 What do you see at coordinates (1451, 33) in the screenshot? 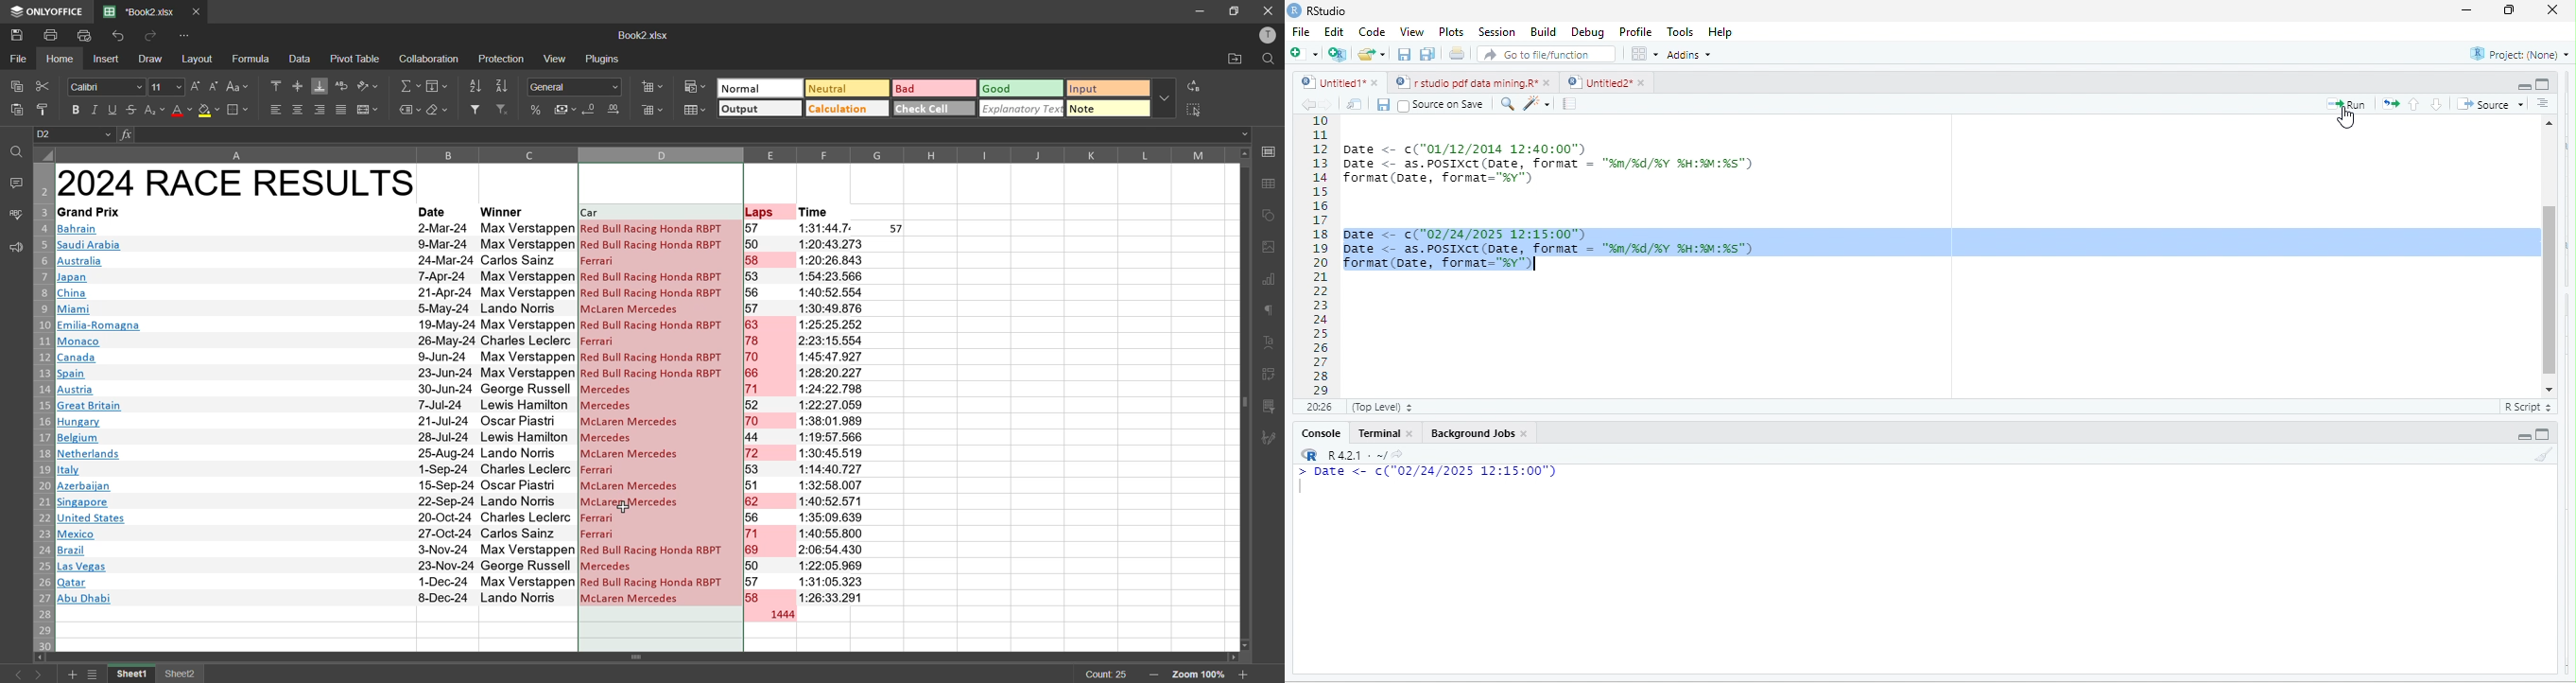
I see `Plots` at bounding box center [1451, 33].